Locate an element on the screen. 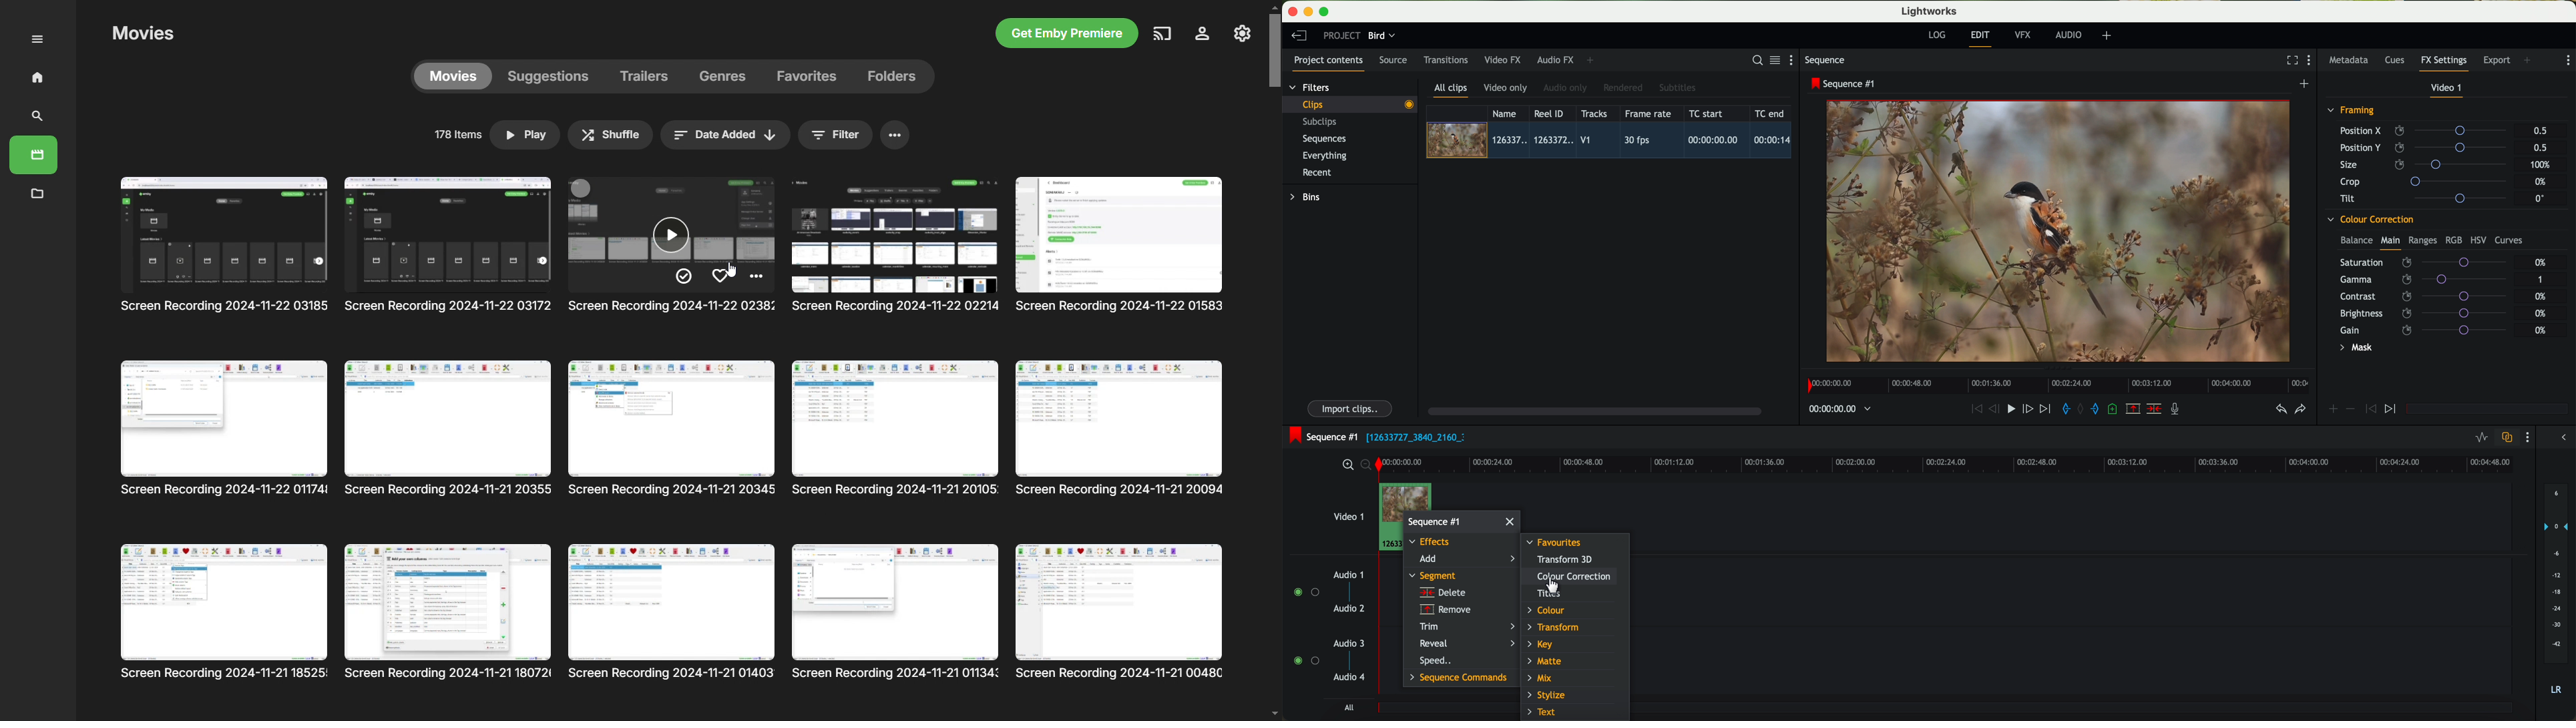  drag video to video track 1 is located at coordinates (1410, 496).